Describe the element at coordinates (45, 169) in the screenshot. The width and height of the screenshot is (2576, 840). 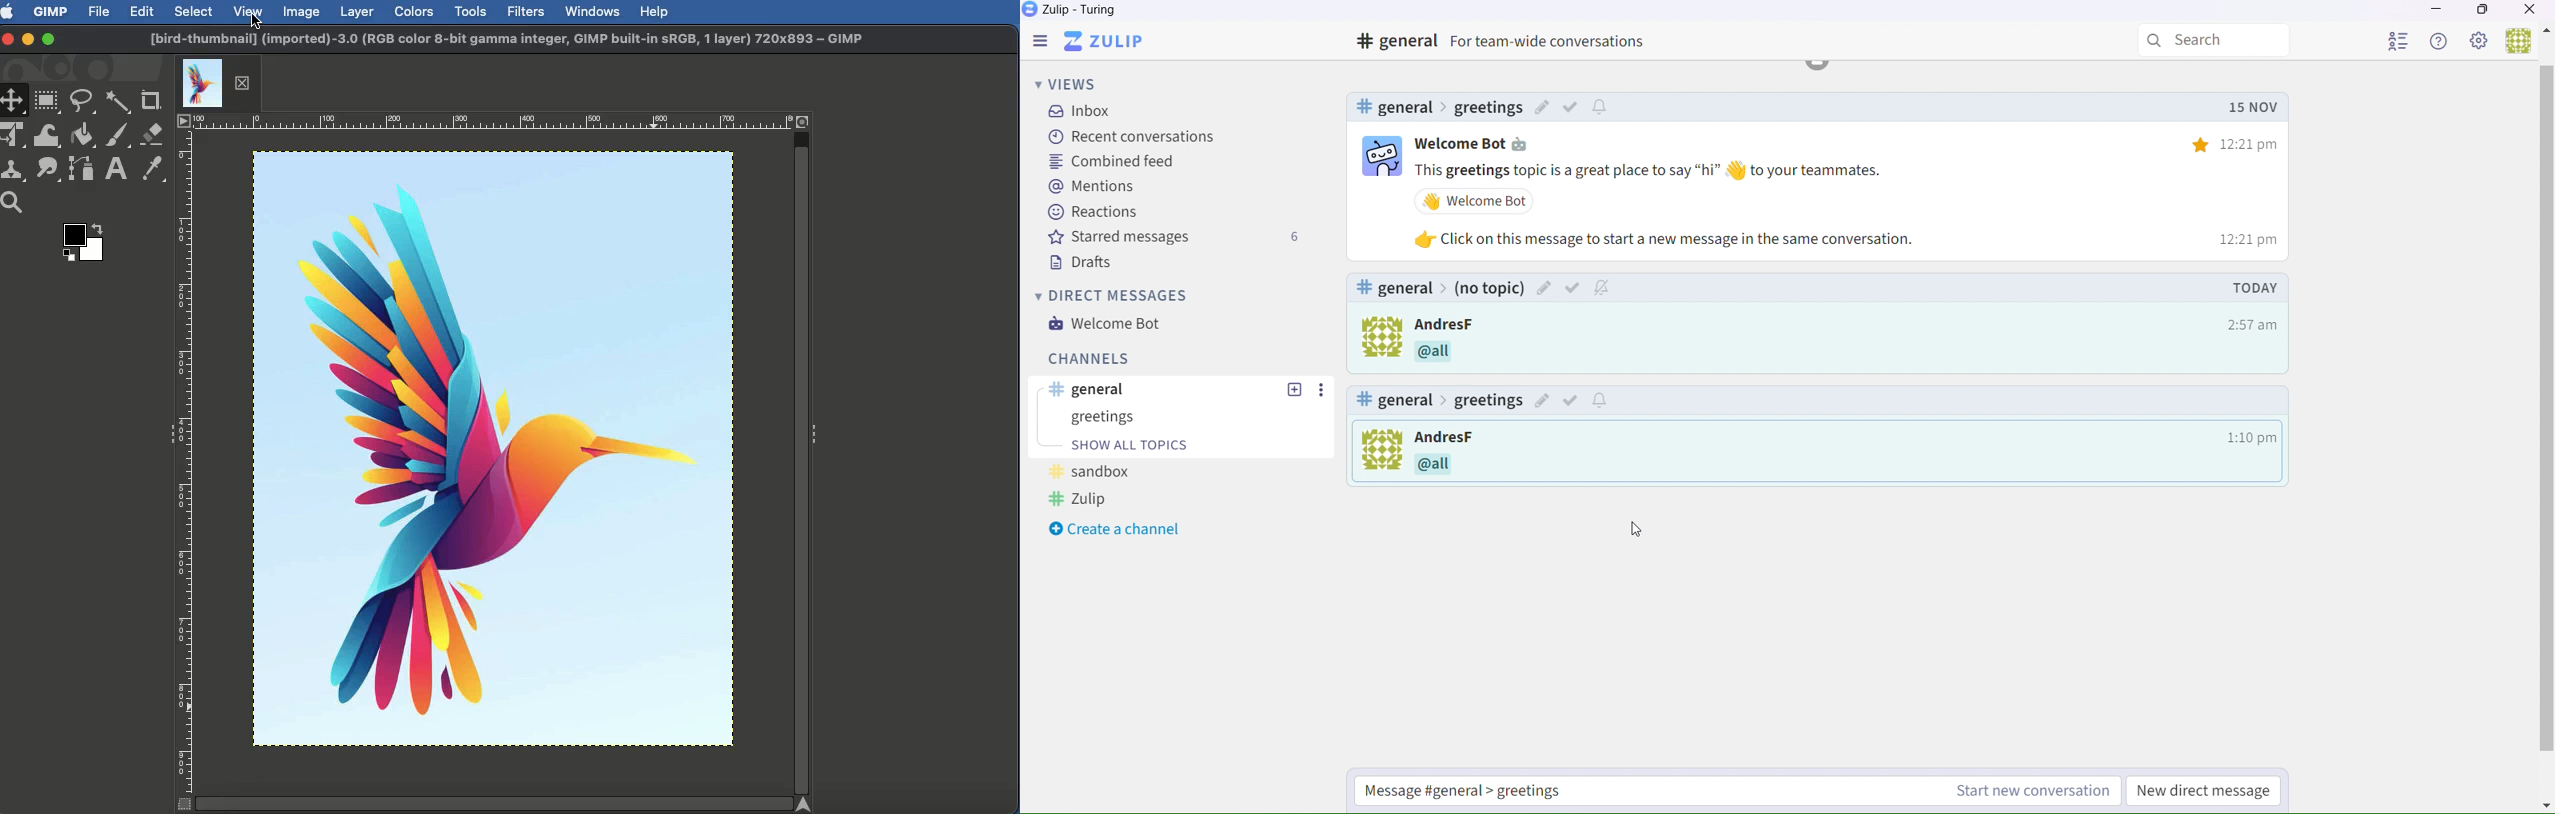
I see `Smudge tool` at that location.